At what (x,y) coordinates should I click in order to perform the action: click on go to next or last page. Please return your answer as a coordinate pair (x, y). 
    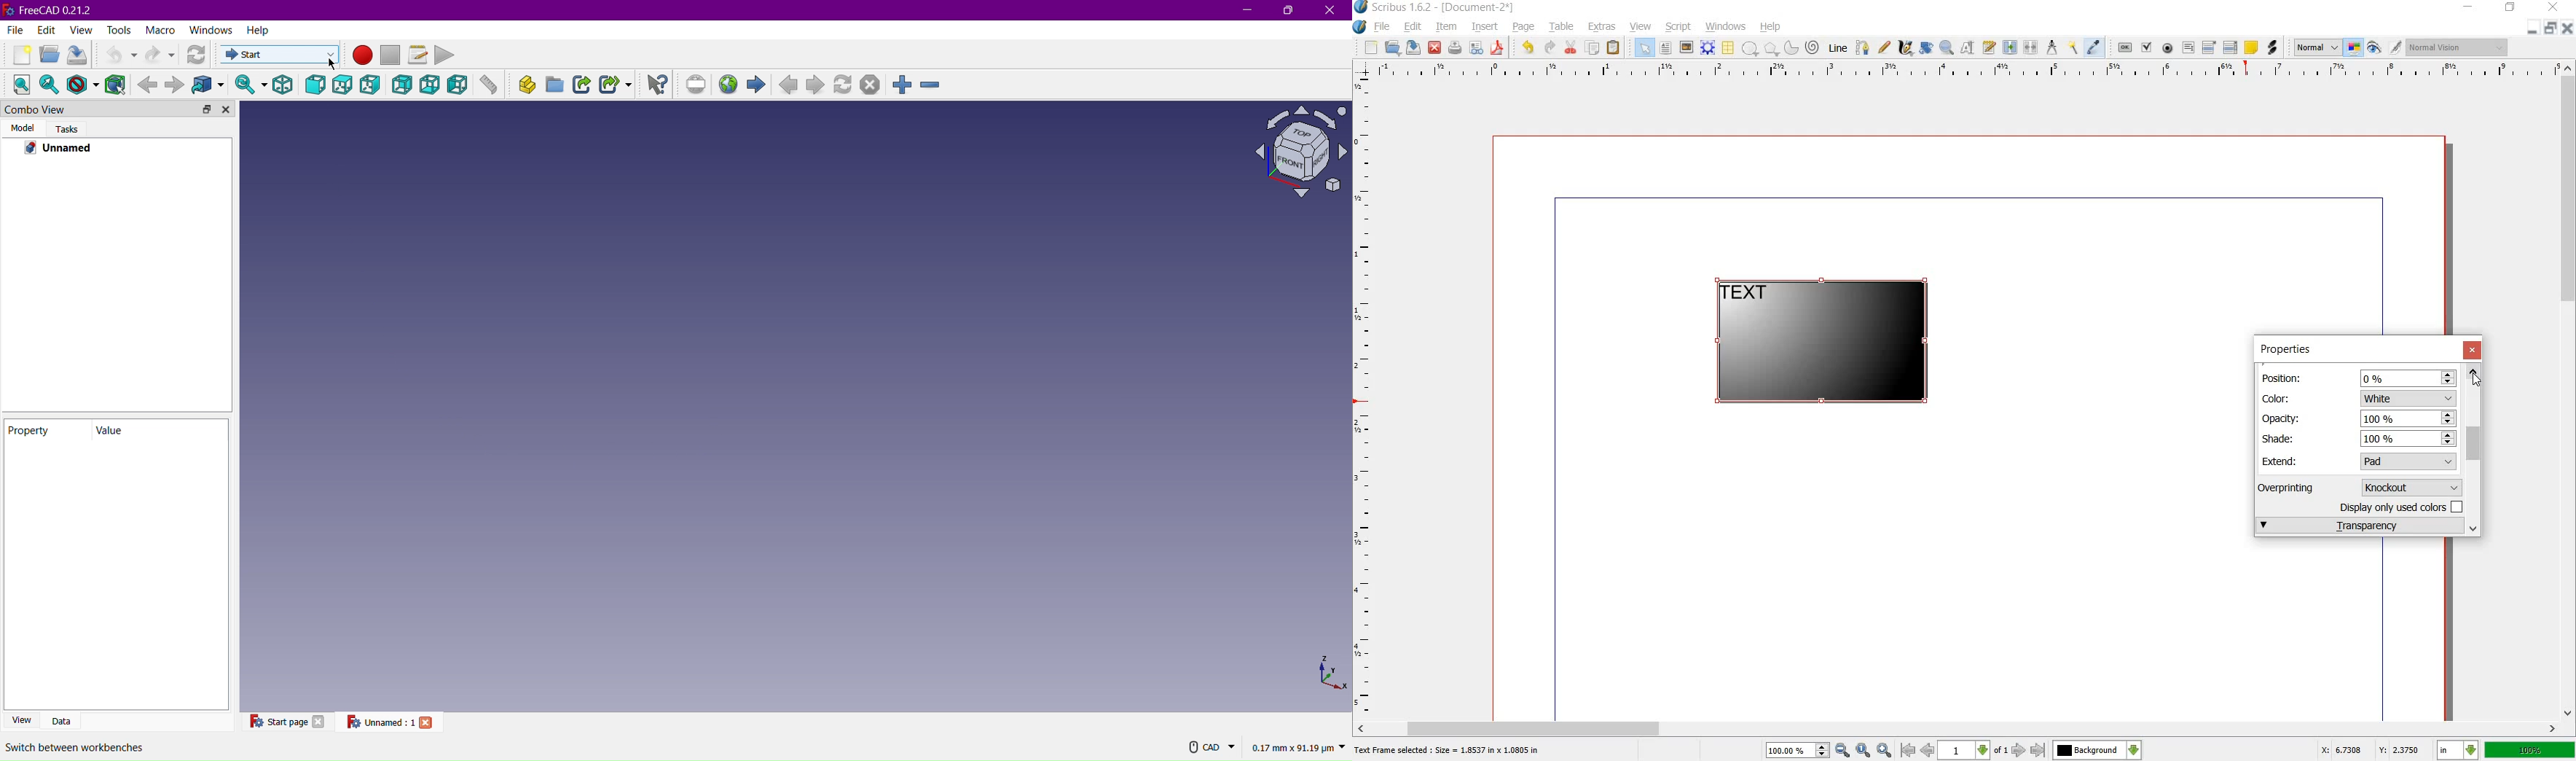
    Looking at the image, I should click on (2027, 751).